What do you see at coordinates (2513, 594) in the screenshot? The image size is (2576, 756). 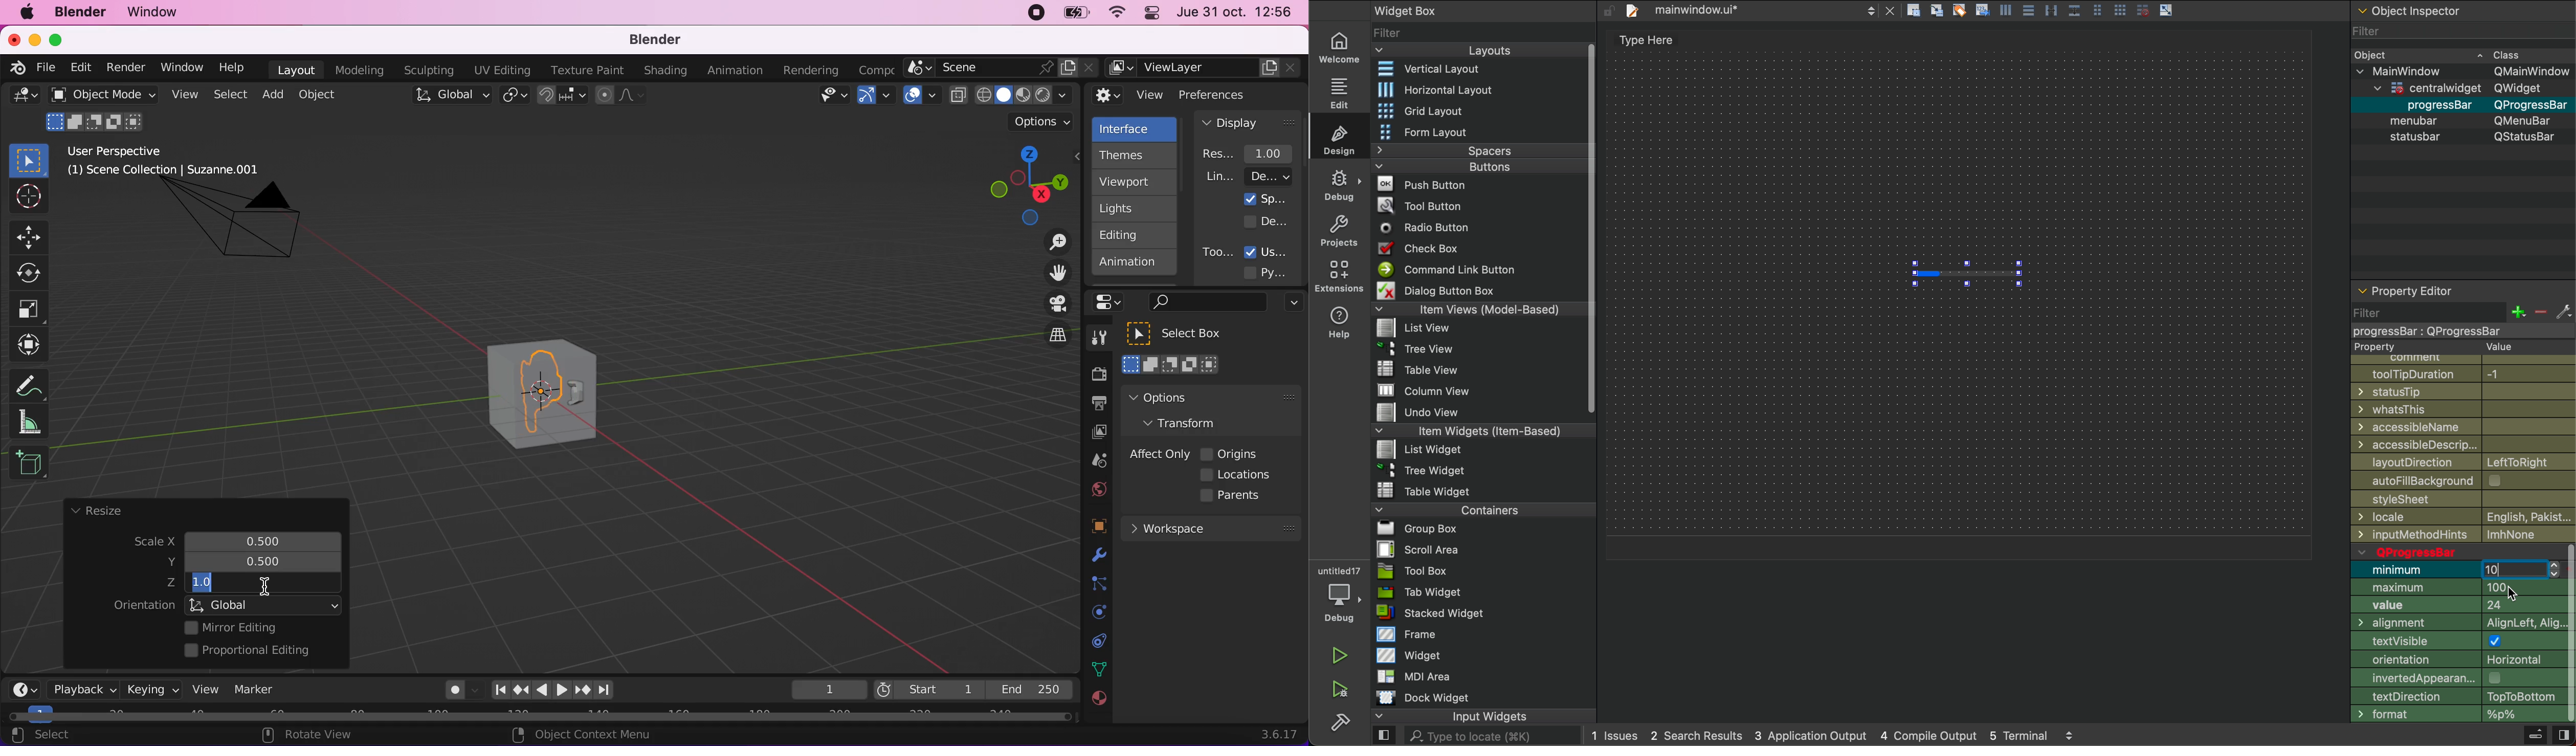 I see `cursor` at bounding box center [2513, 594].